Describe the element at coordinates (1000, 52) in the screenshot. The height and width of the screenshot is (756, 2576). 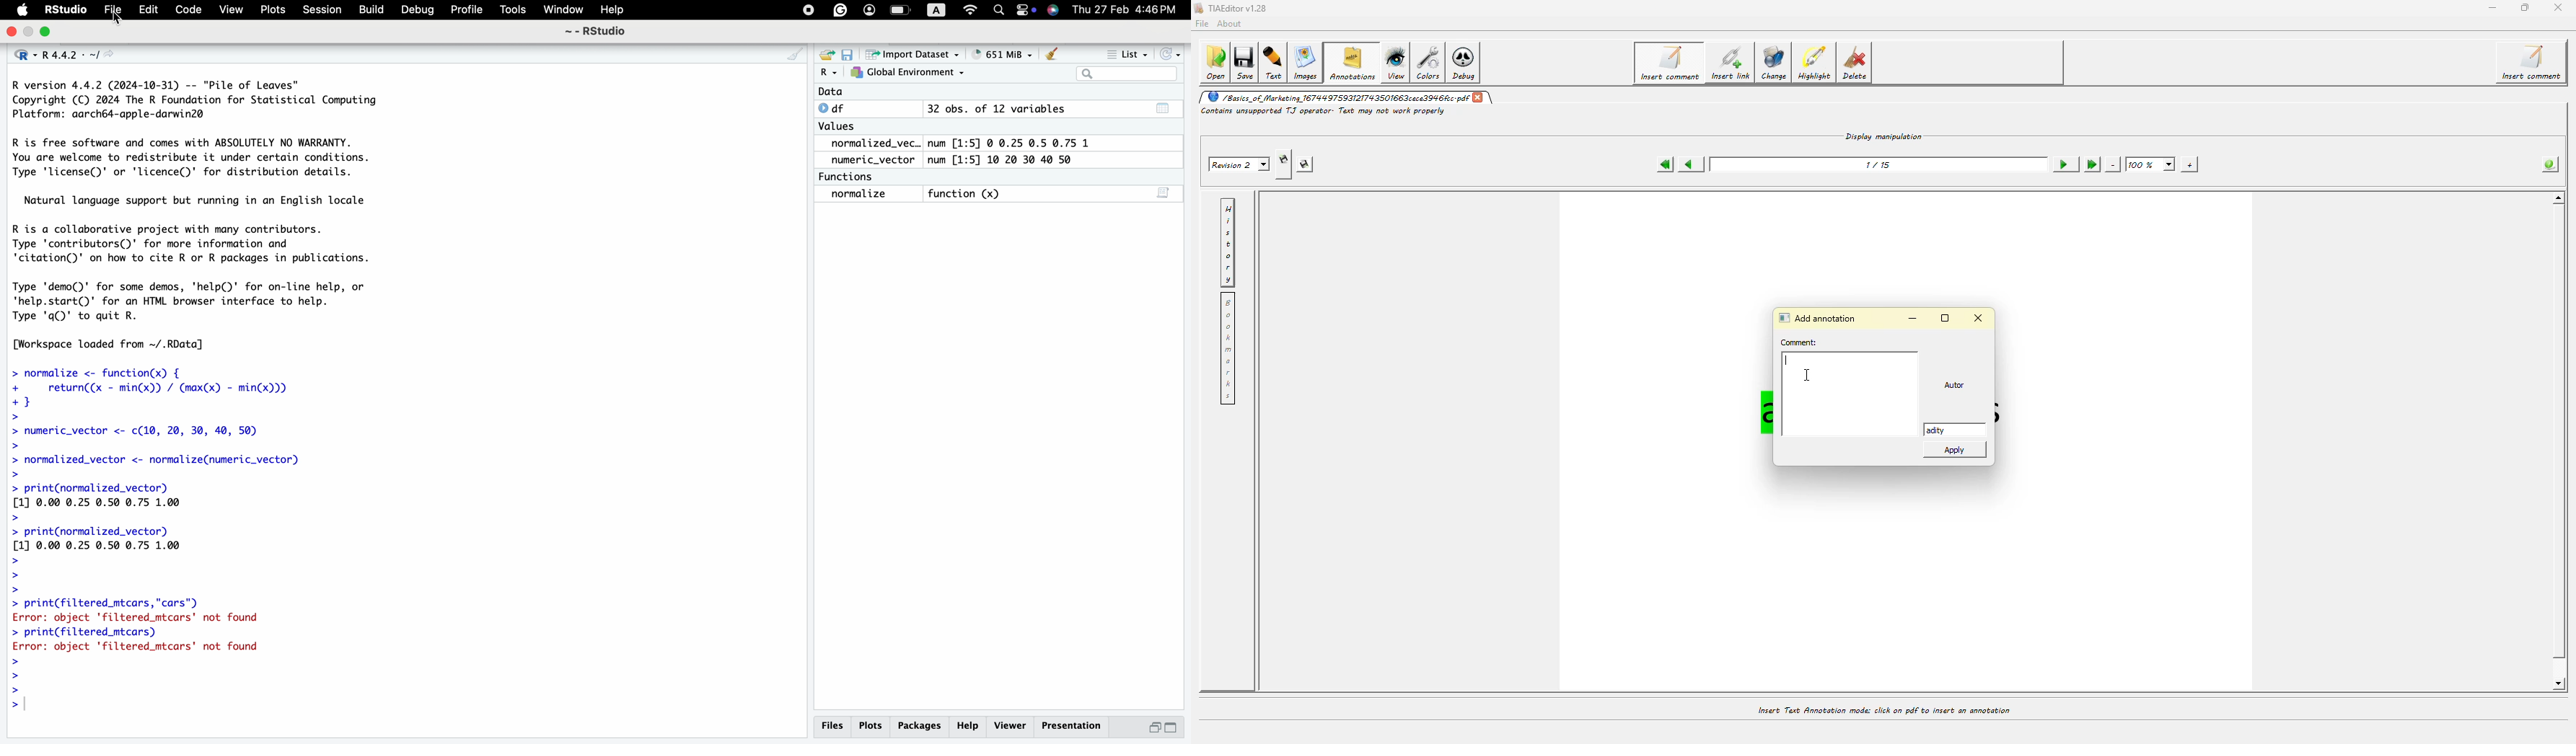
I see `® 651 MiB ` at that location.